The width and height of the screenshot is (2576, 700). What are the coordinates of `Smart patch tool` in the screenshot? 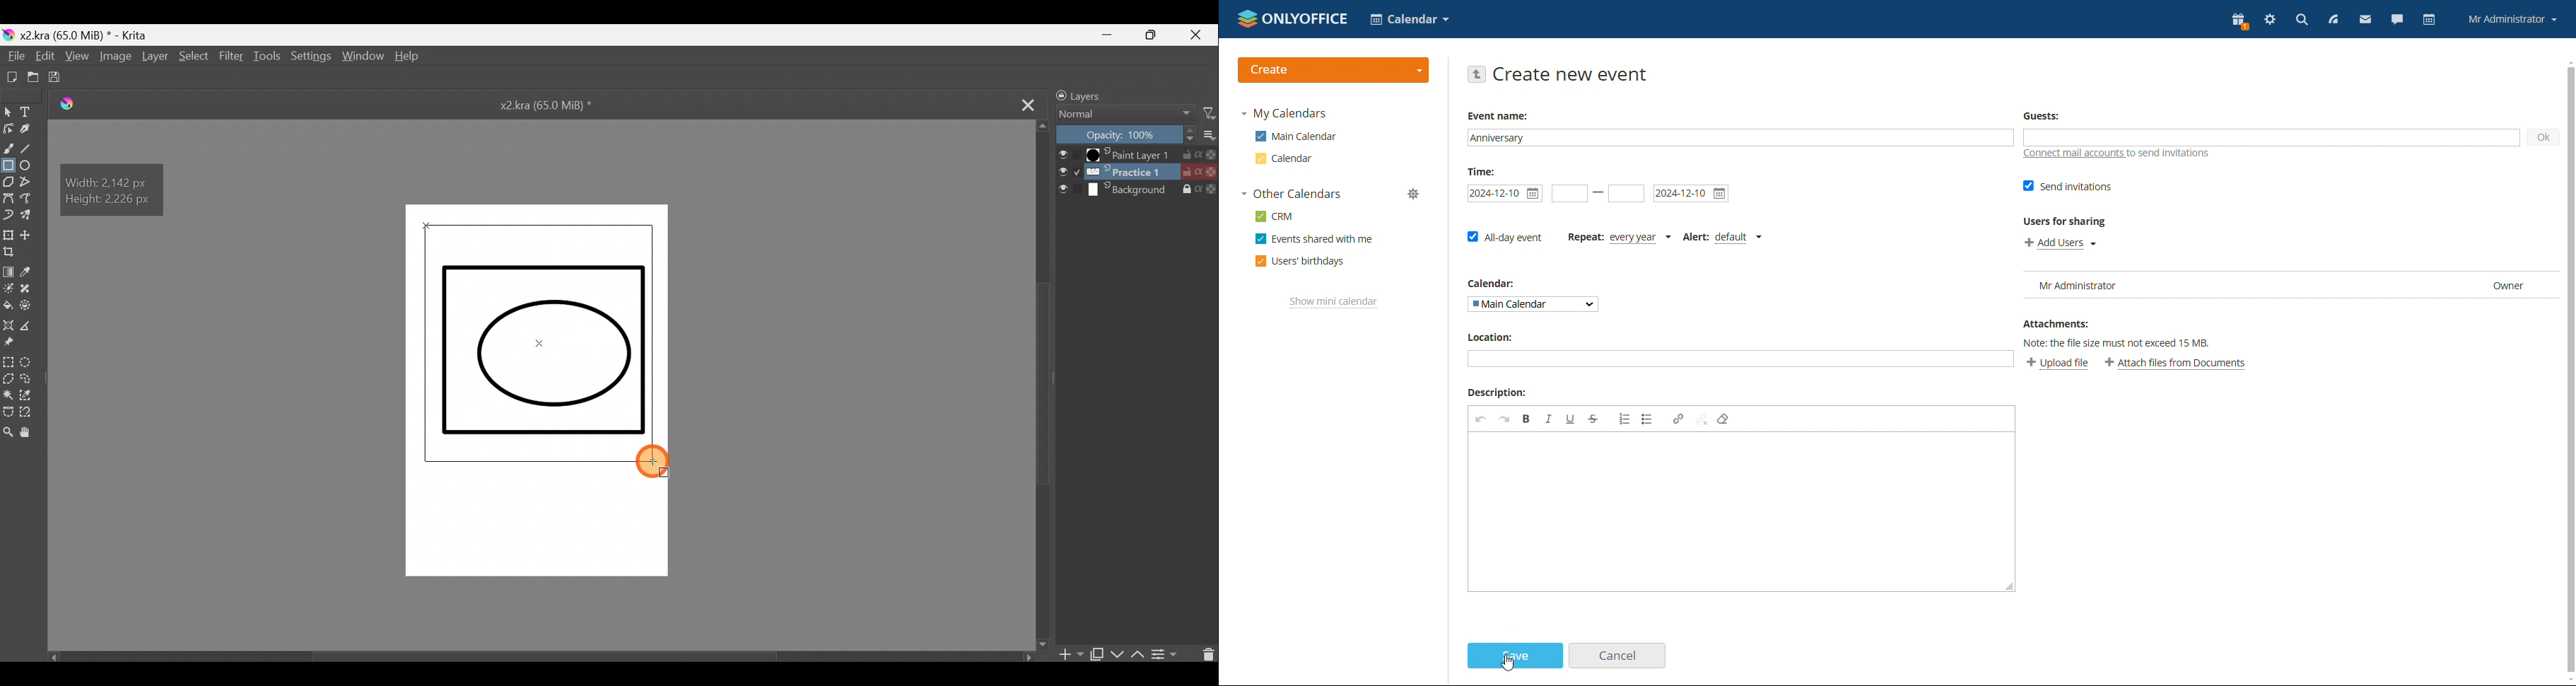 It's located at (30, 290).